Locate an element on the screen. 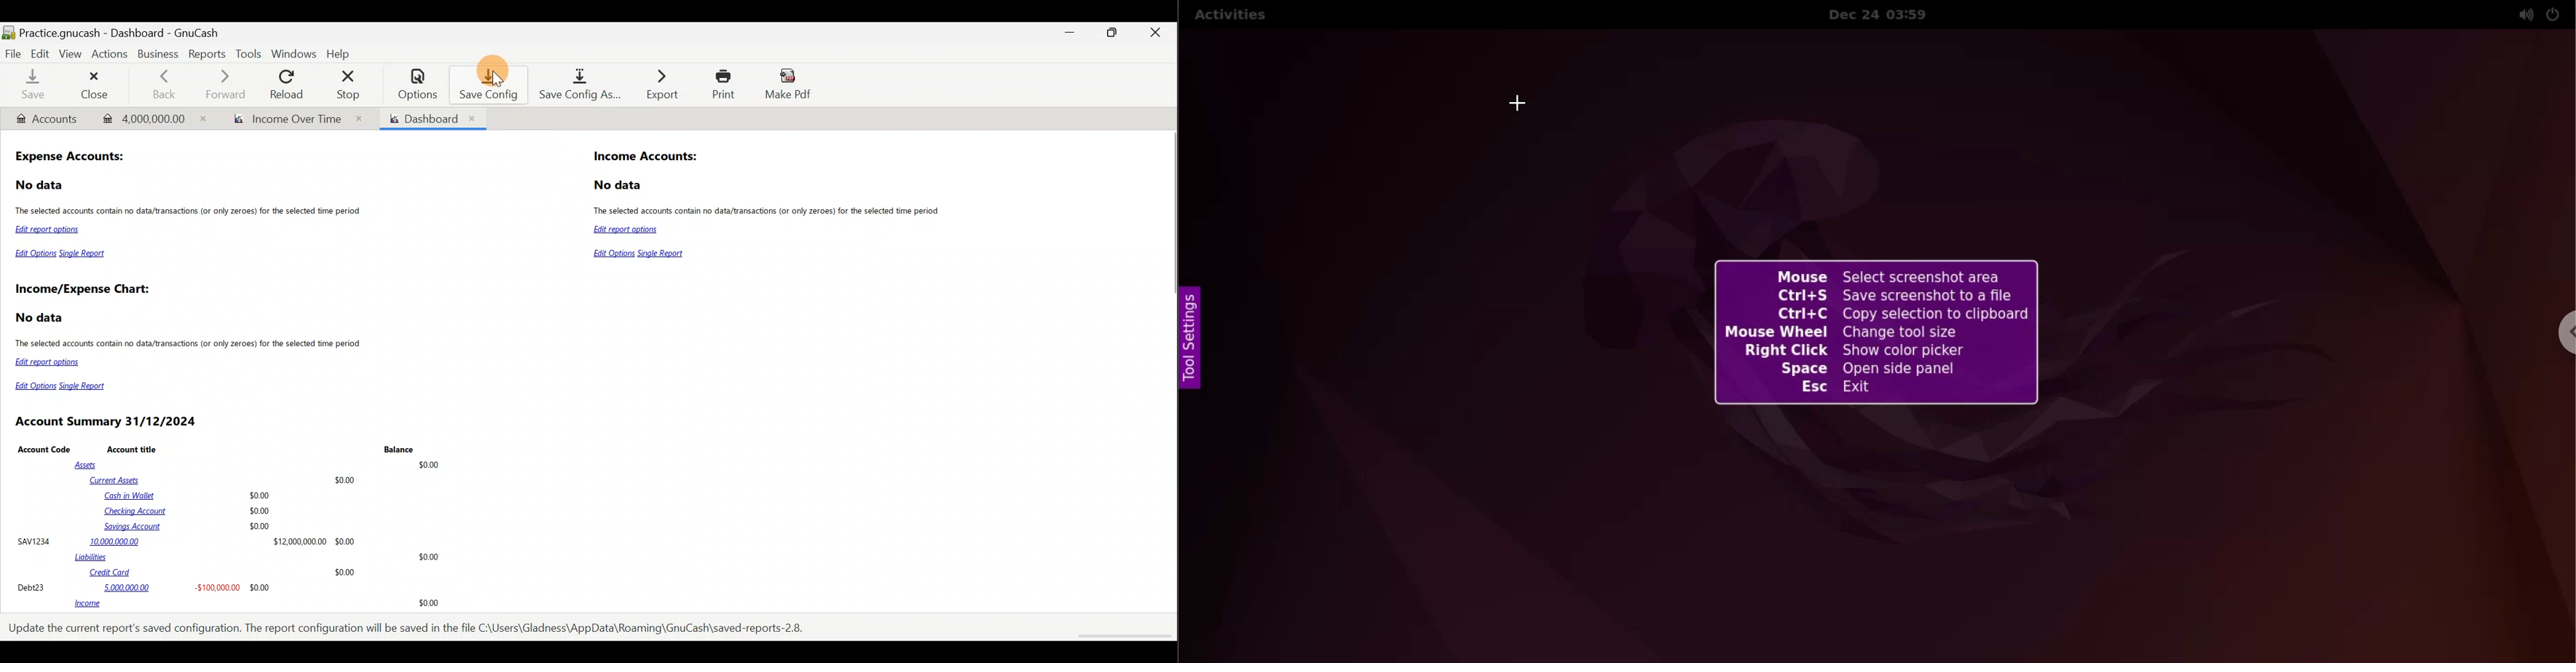 The image size is (2576, 672). scroll is located at coordinates (1123, 637).